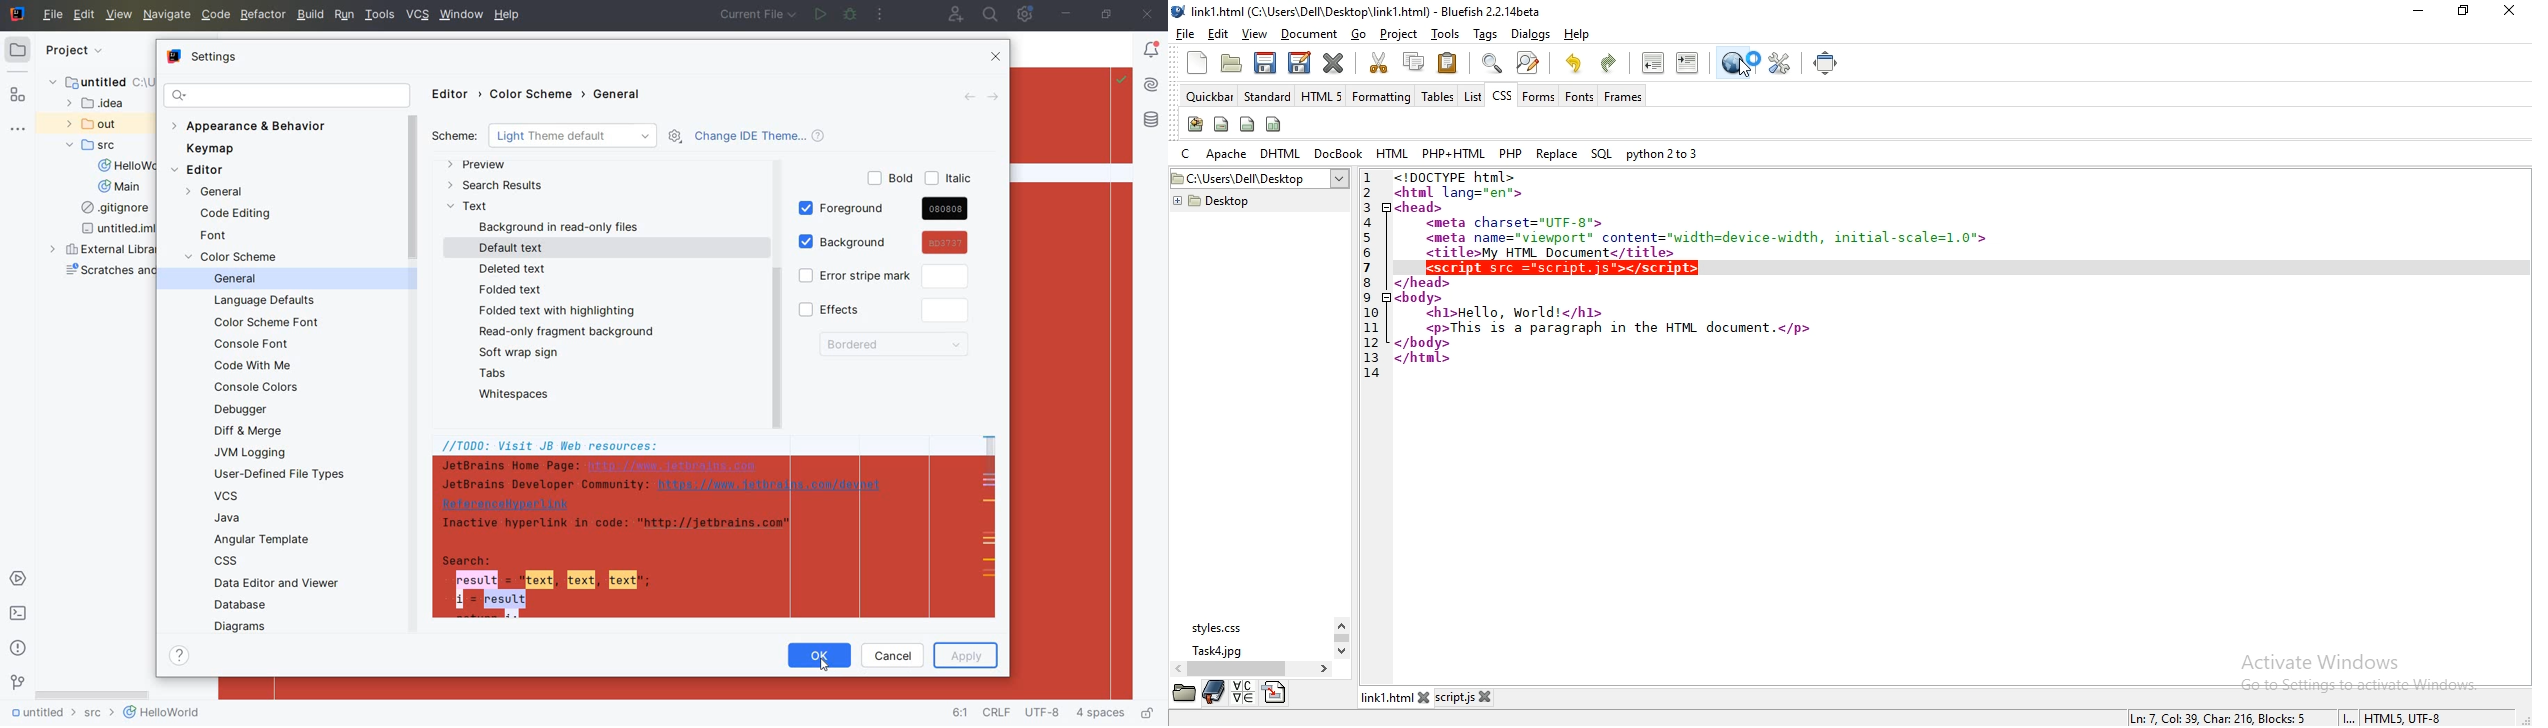 The width and height of the screenshot is (2548, 728). What do you see at coordinates (1830, 64) in the screenshot?
I see `full screen` at bounding box center [1830, 64].